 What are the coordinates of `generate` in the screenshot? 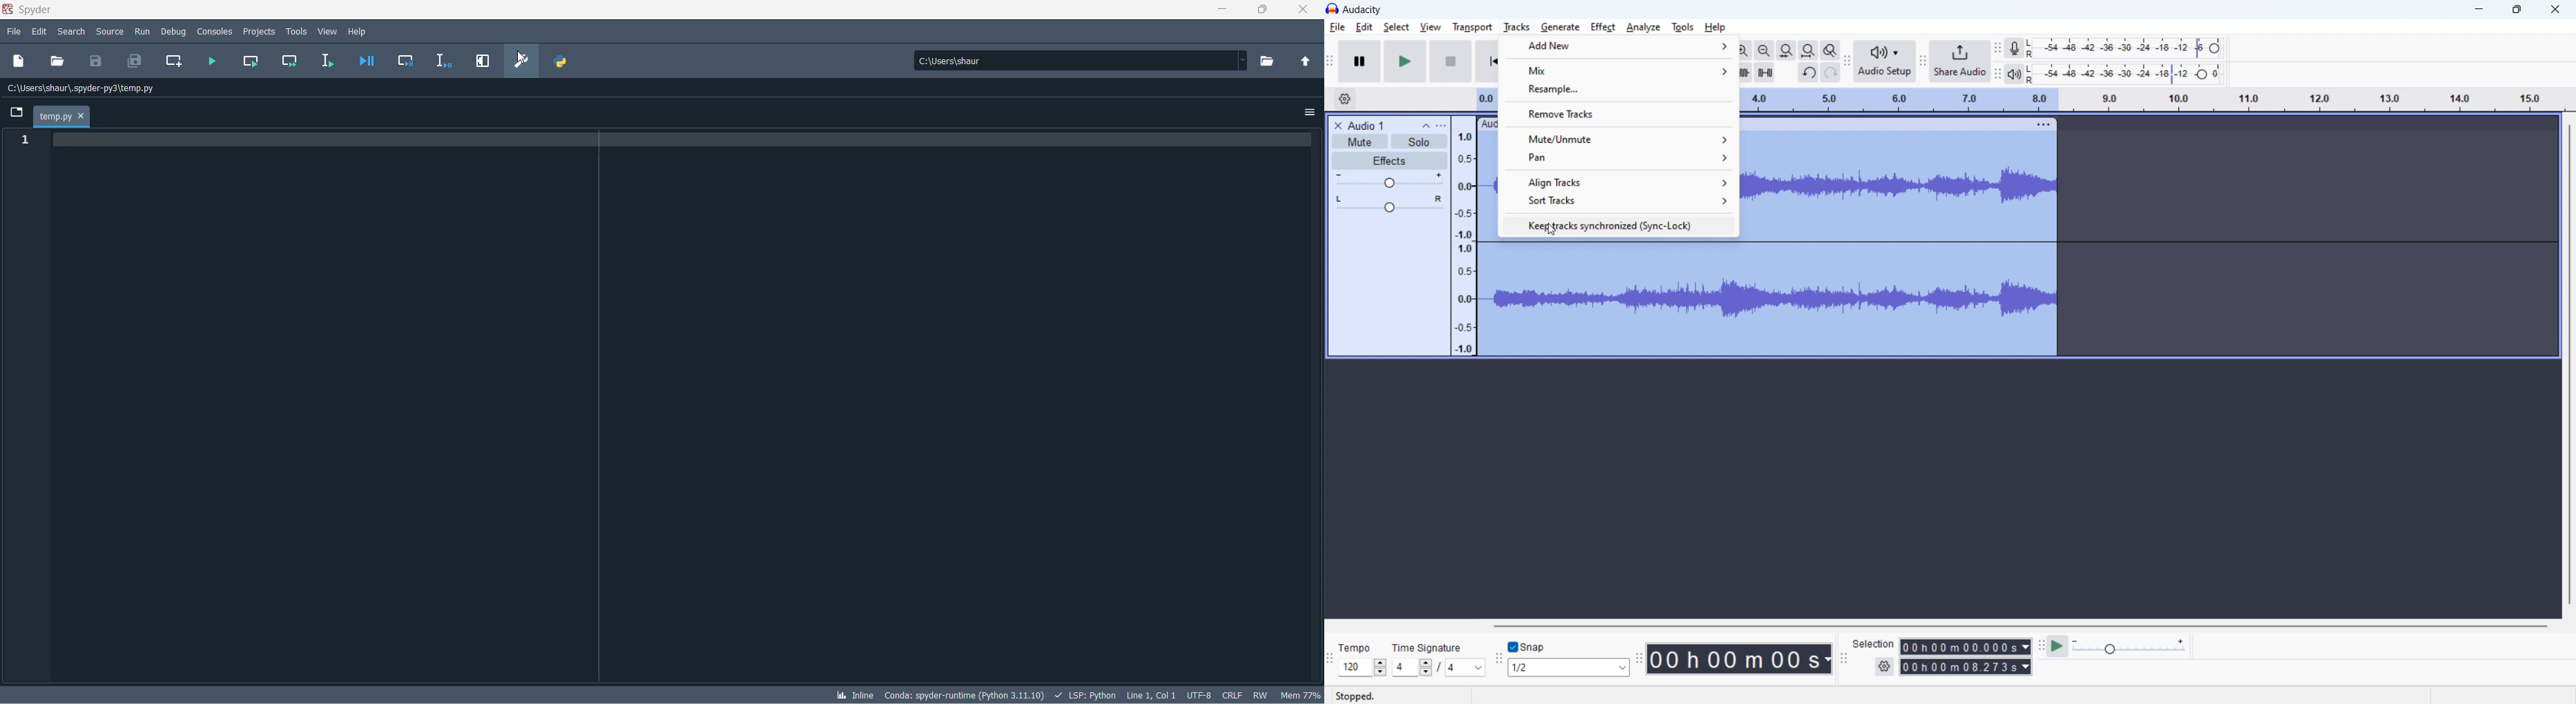 It's located at (1560, 27).